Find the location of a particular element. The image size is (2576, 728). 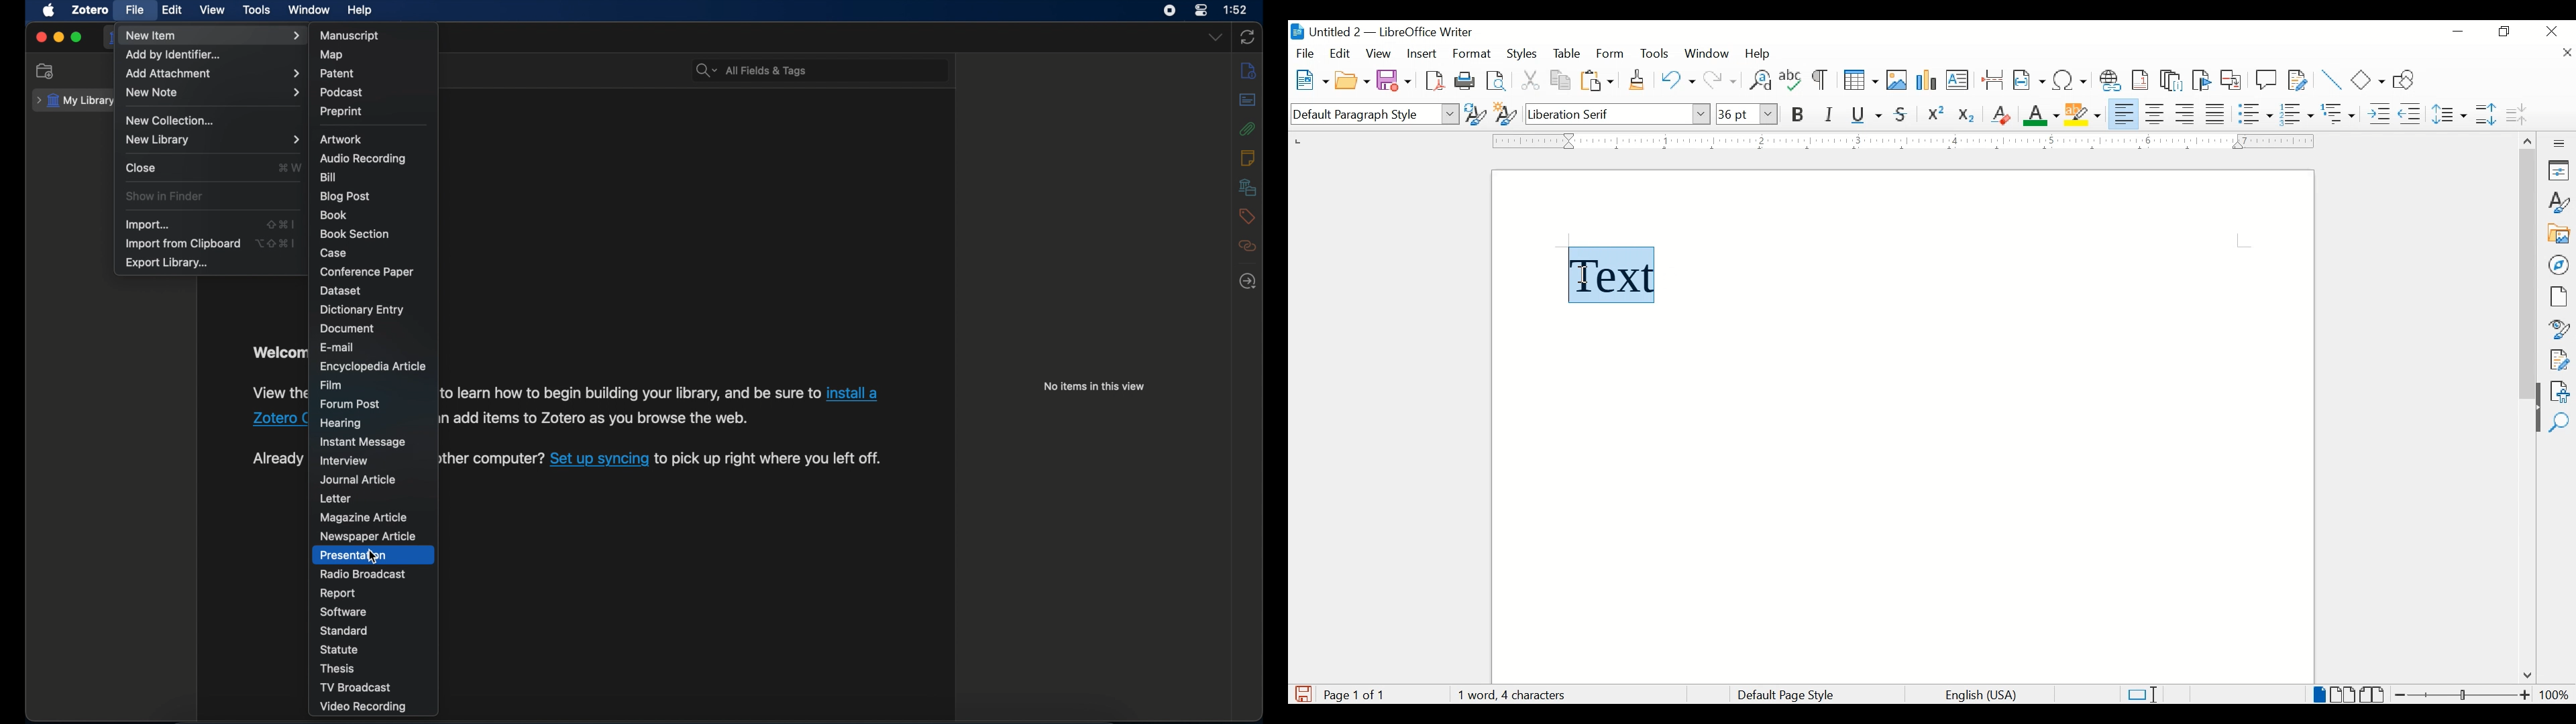

undo is located at coordinates (1678, 80).